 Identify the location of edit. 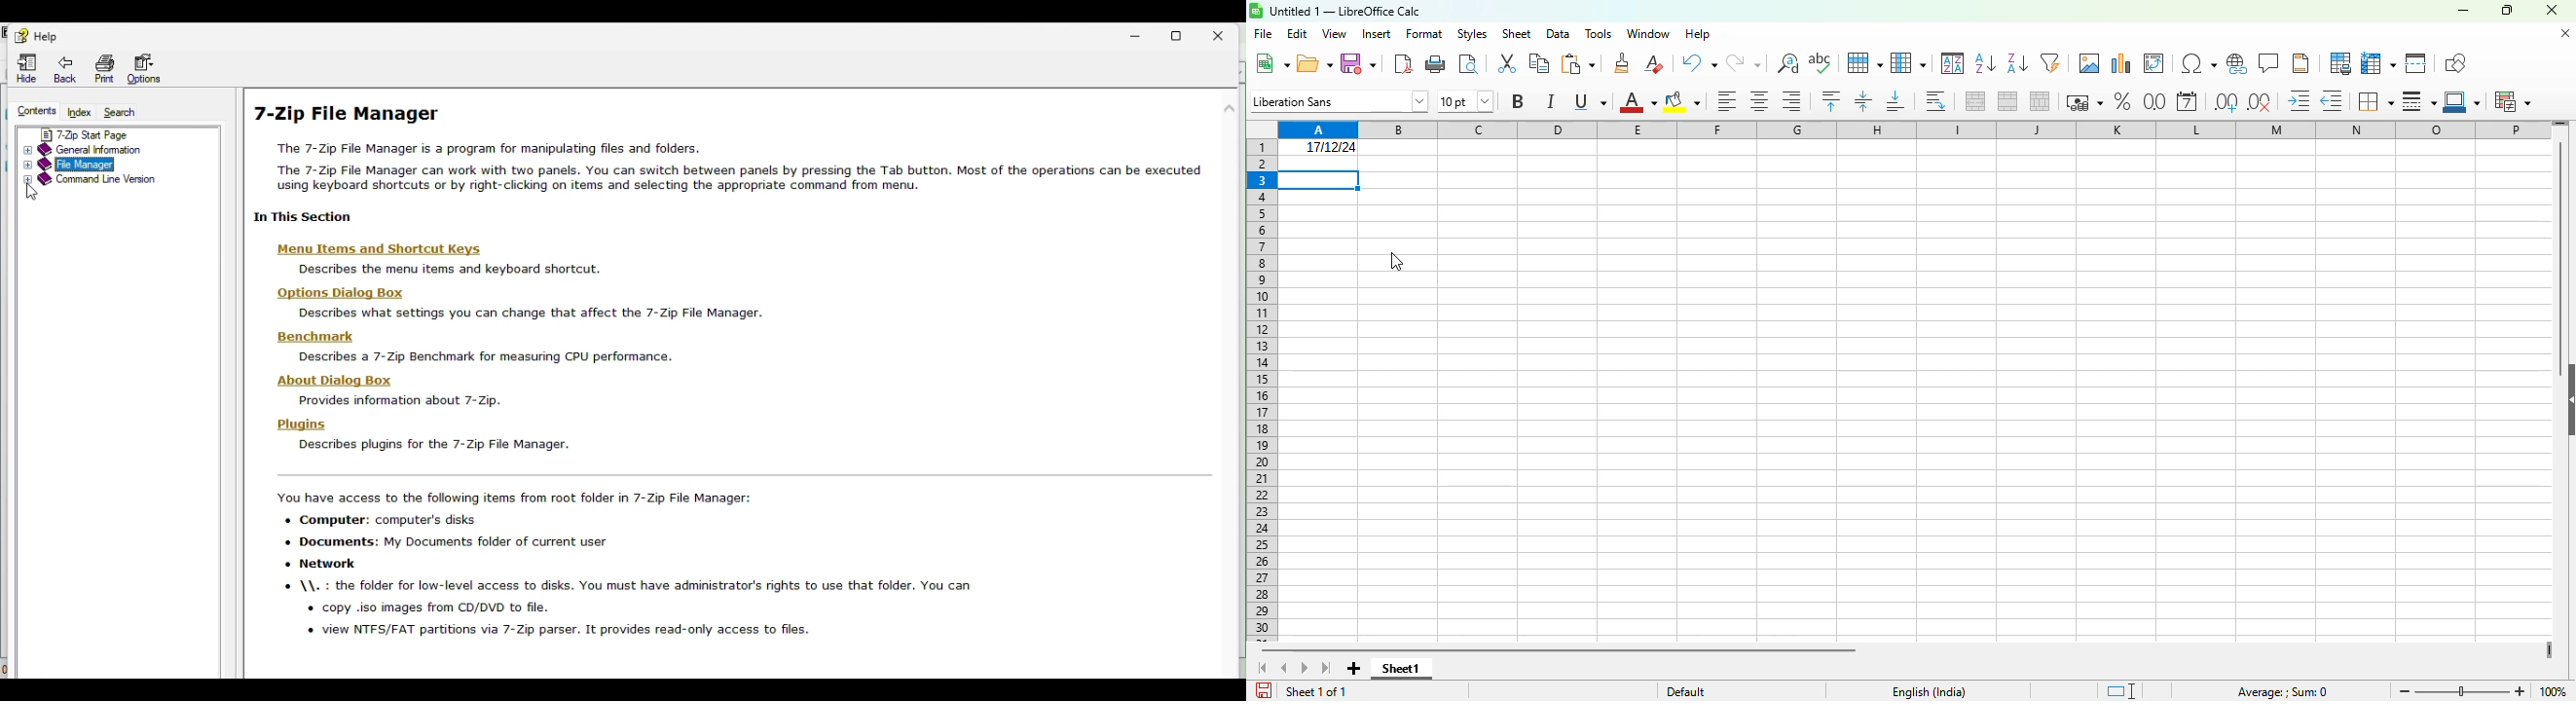
(1298, 34).